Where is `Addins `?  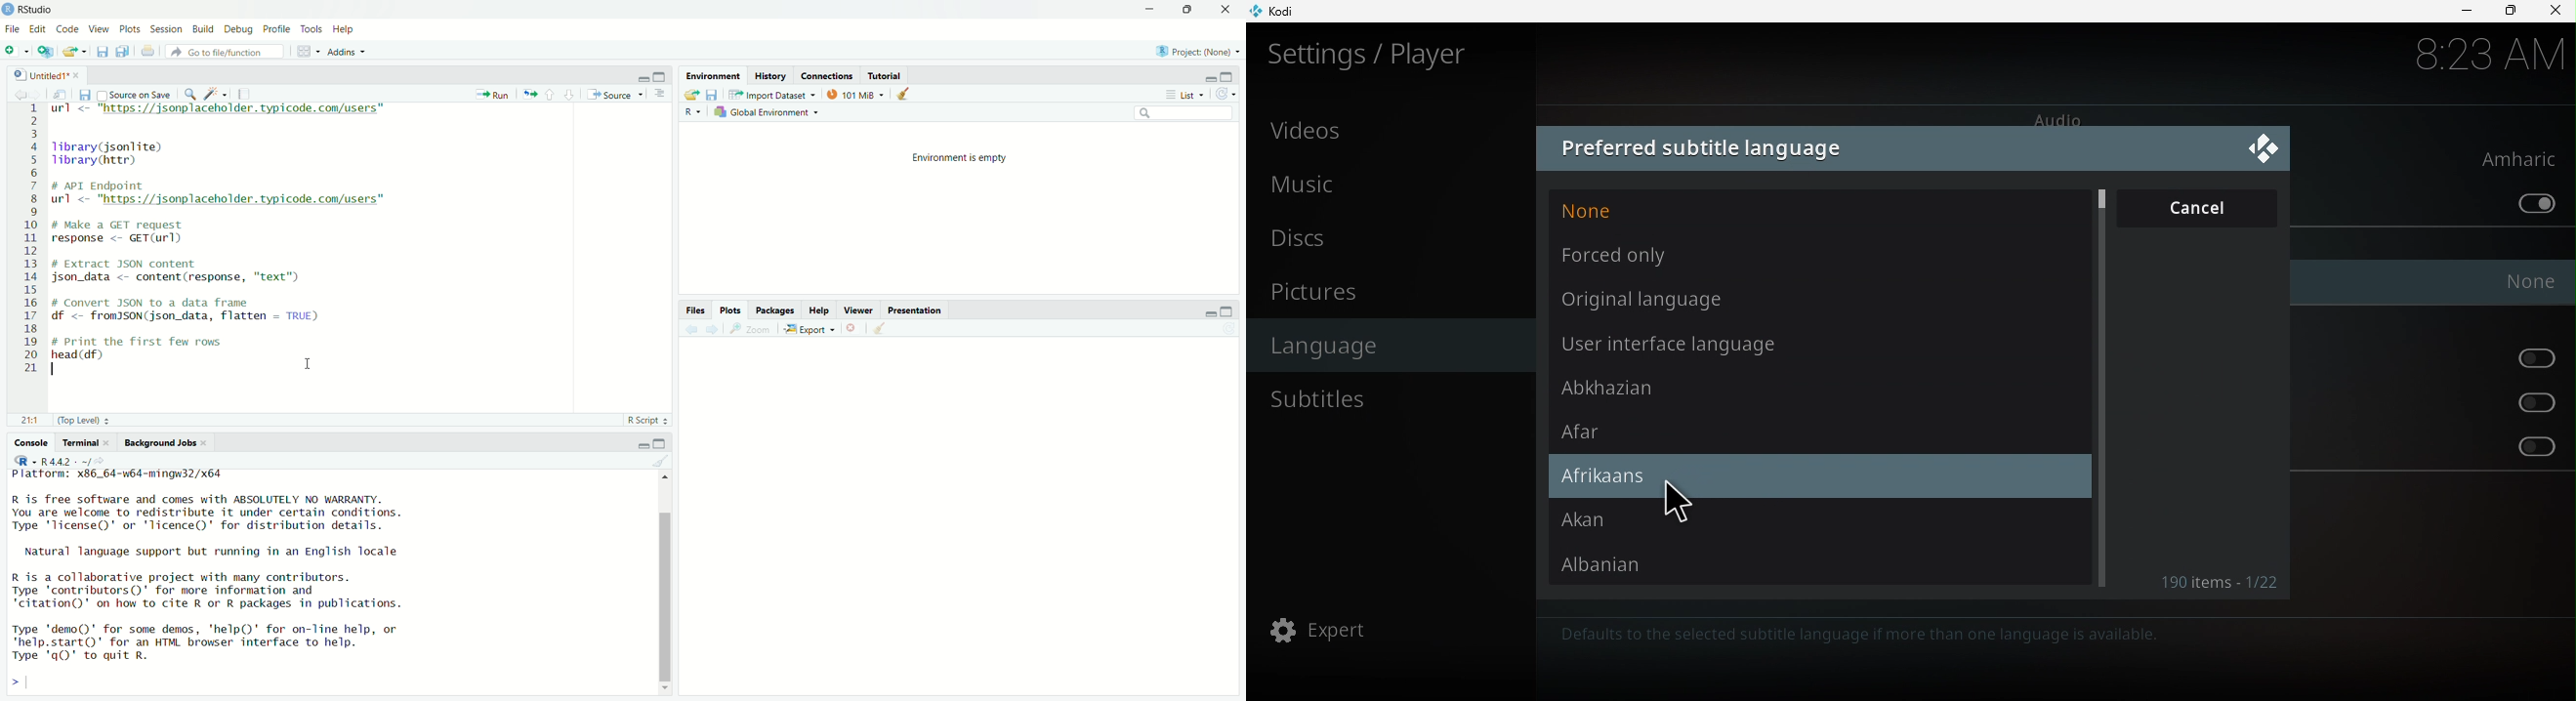 Addins  is located at coordinates (349, 51).